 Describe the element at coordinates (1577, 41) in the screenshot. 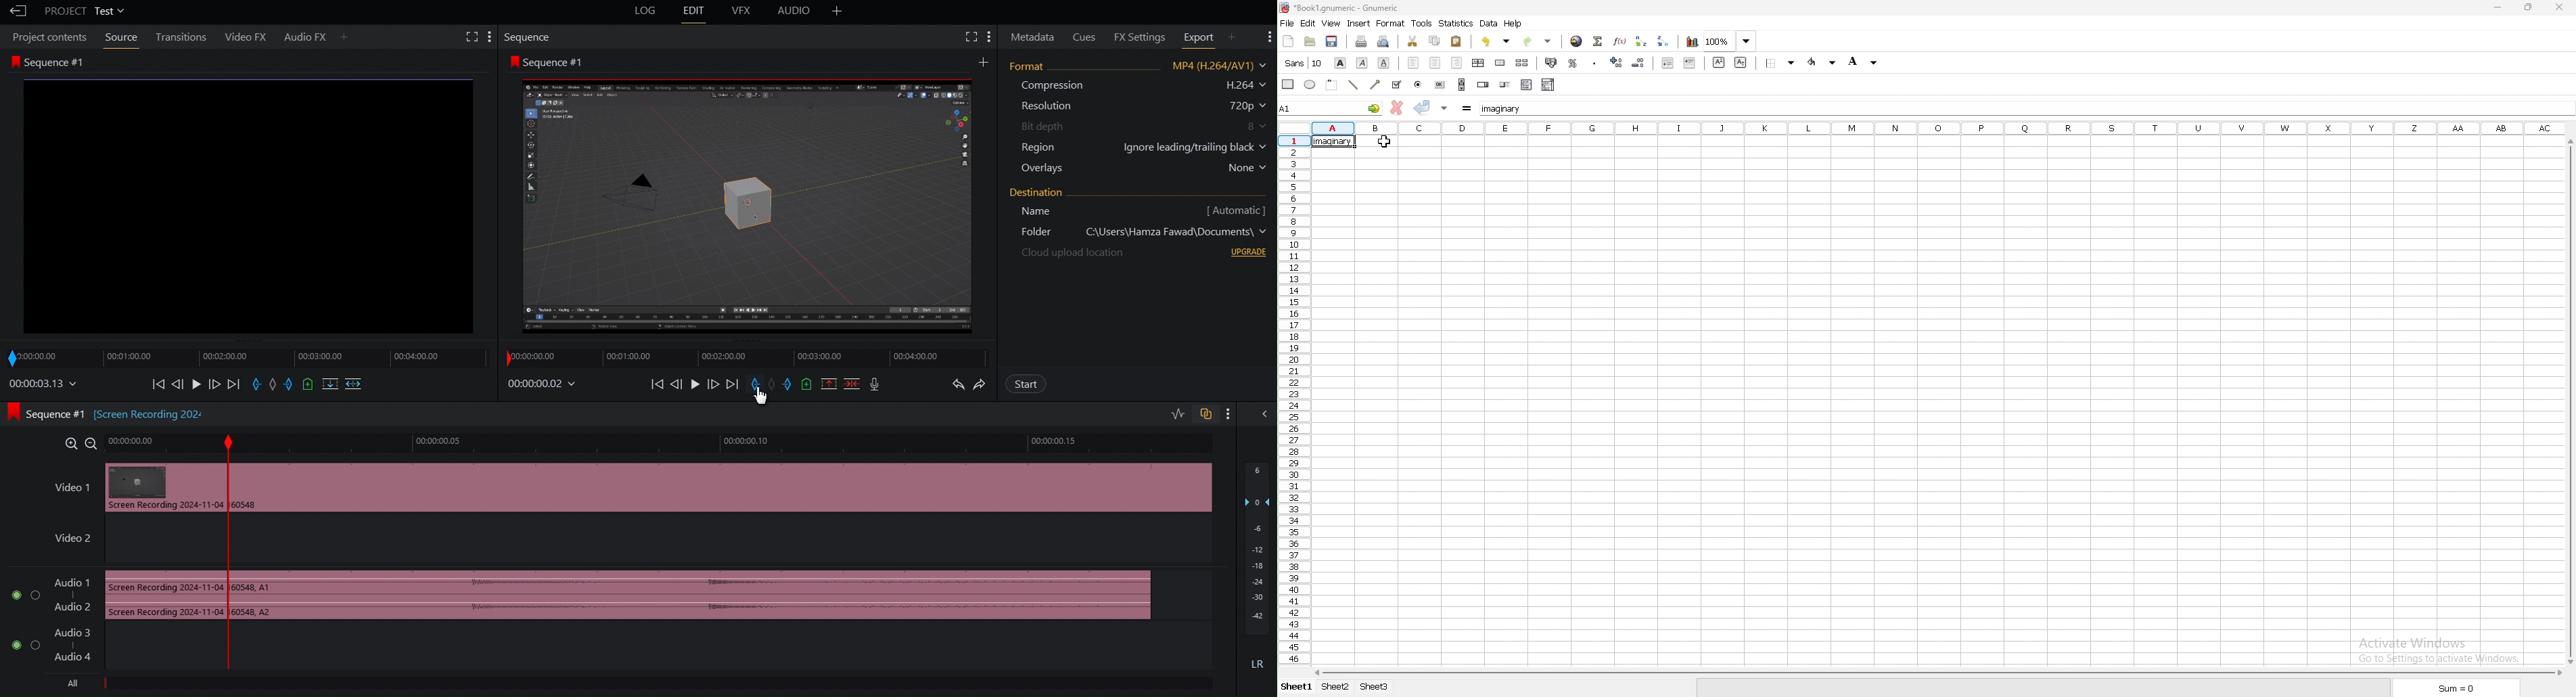

I see `hyperlink` at that location.